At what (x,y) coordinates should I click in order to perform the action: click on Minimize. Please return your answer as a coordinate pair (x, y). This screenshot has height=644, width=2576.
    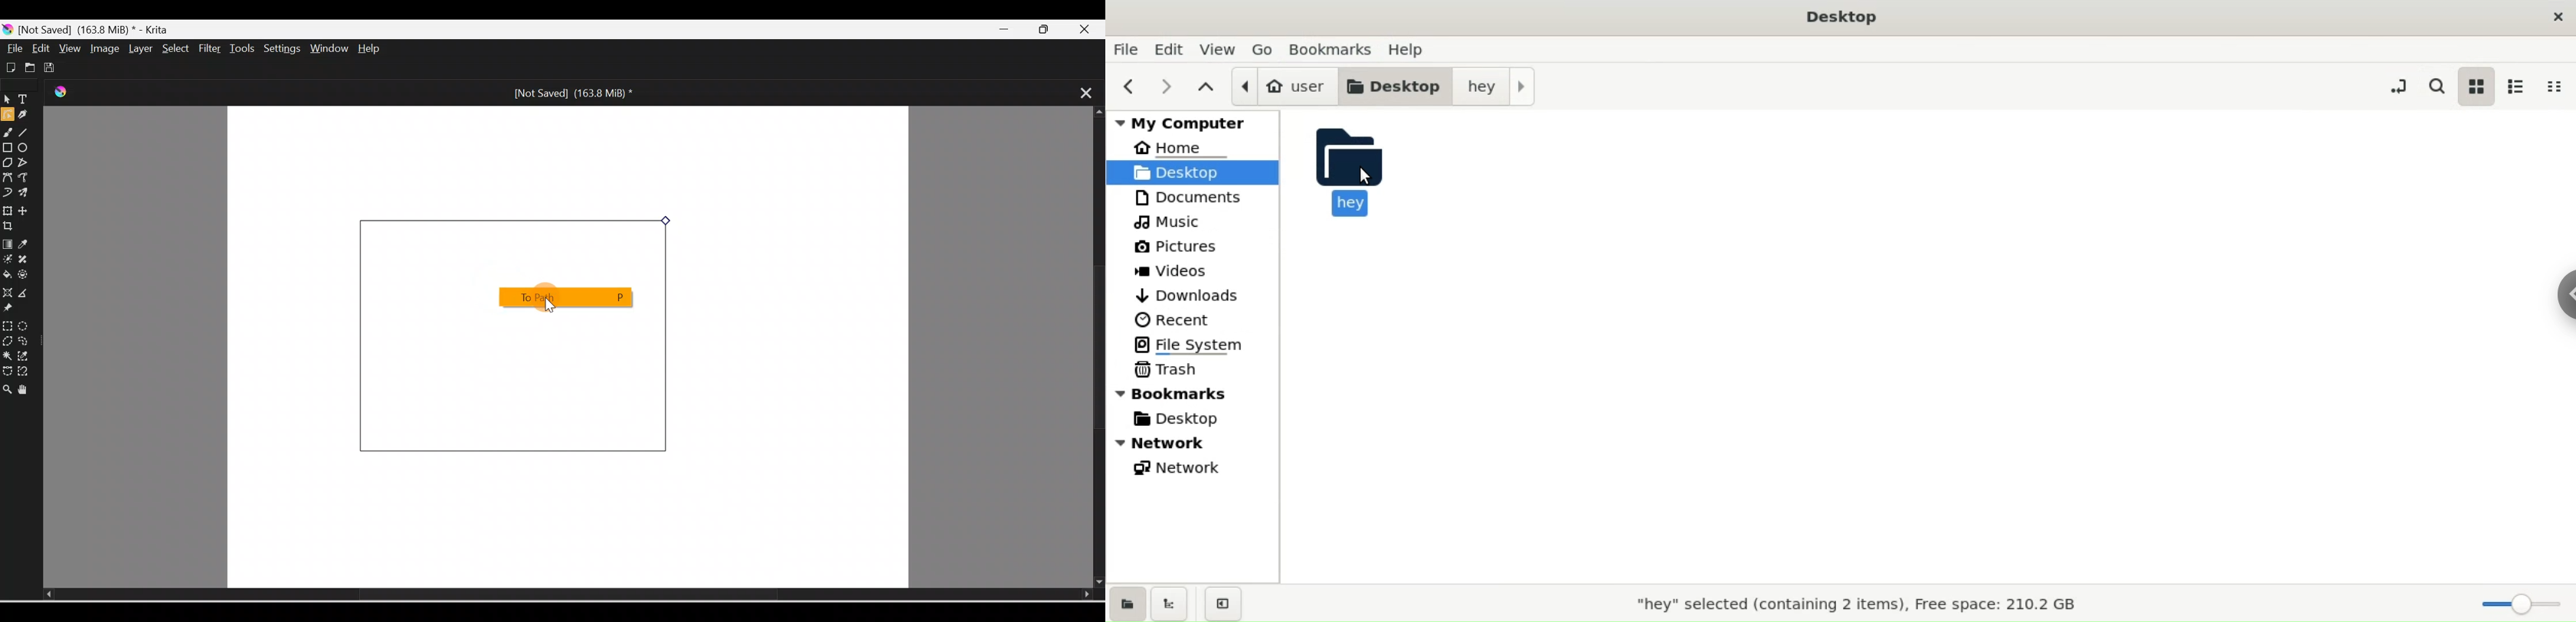
    Looking at the image, I should click on (1007, 30).